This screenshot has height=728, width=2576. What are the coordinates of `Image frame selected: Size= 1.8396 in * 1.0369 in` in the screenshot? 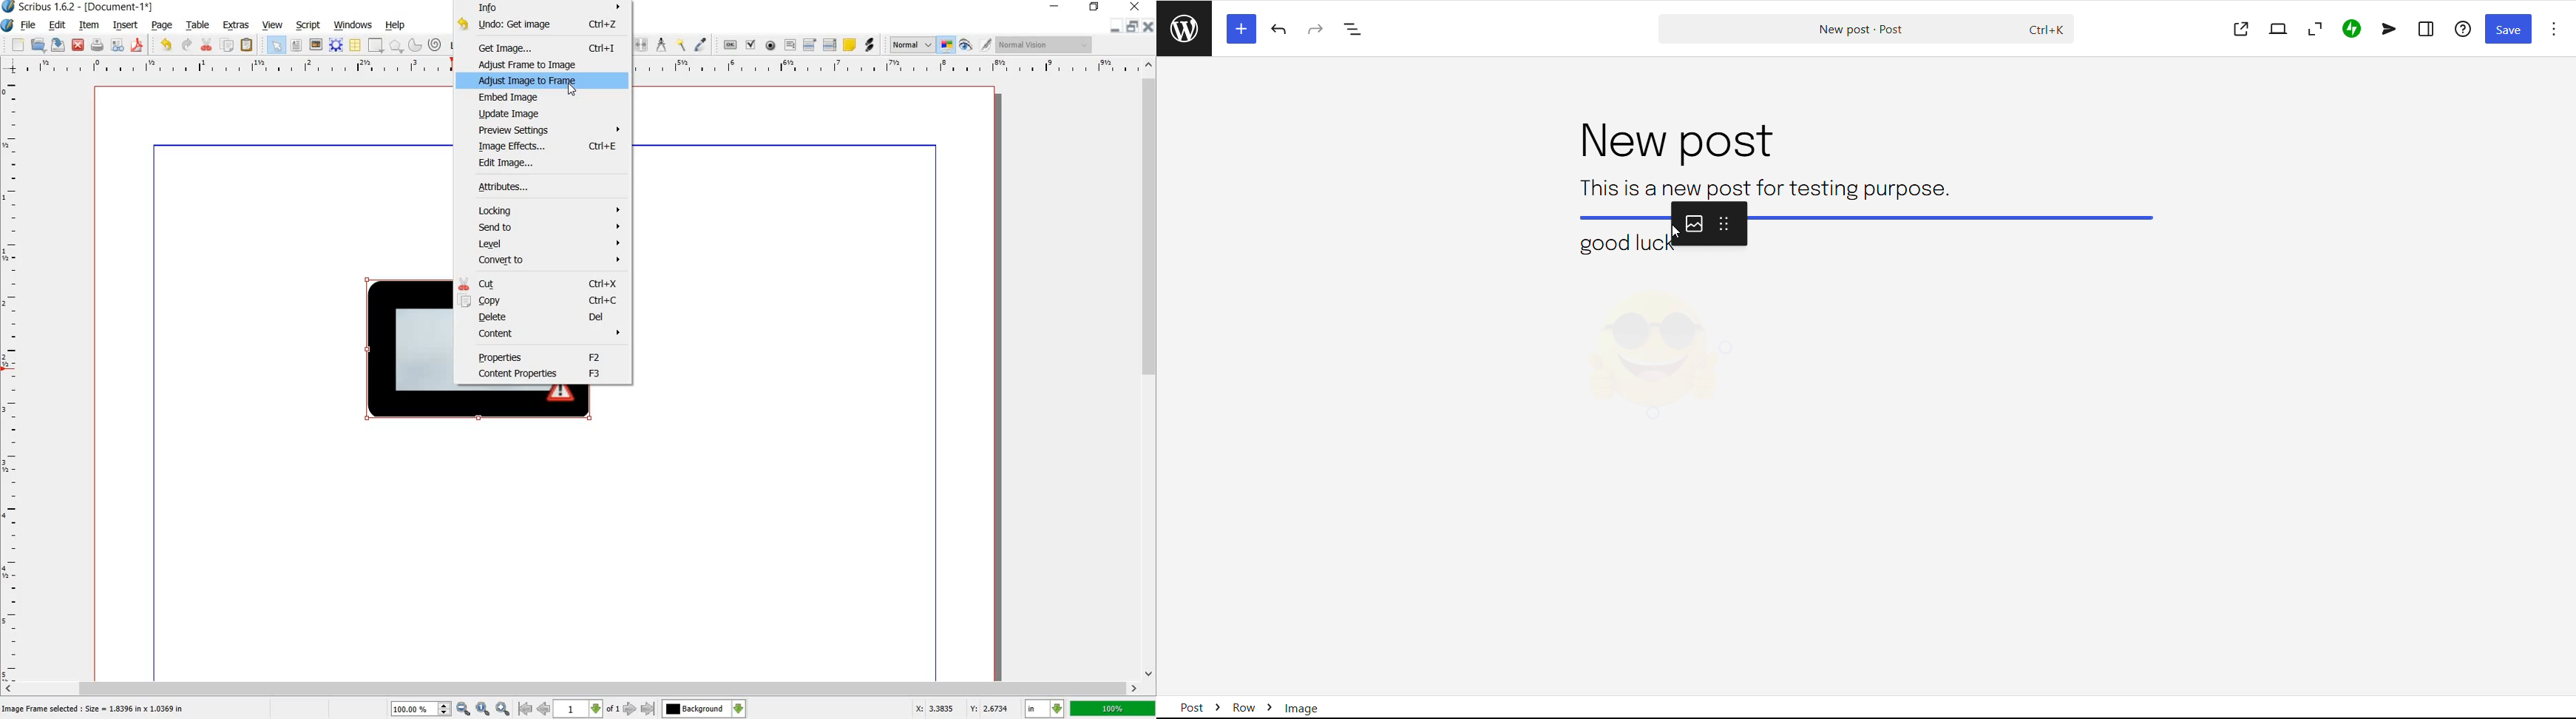 It's located at (95, 708).